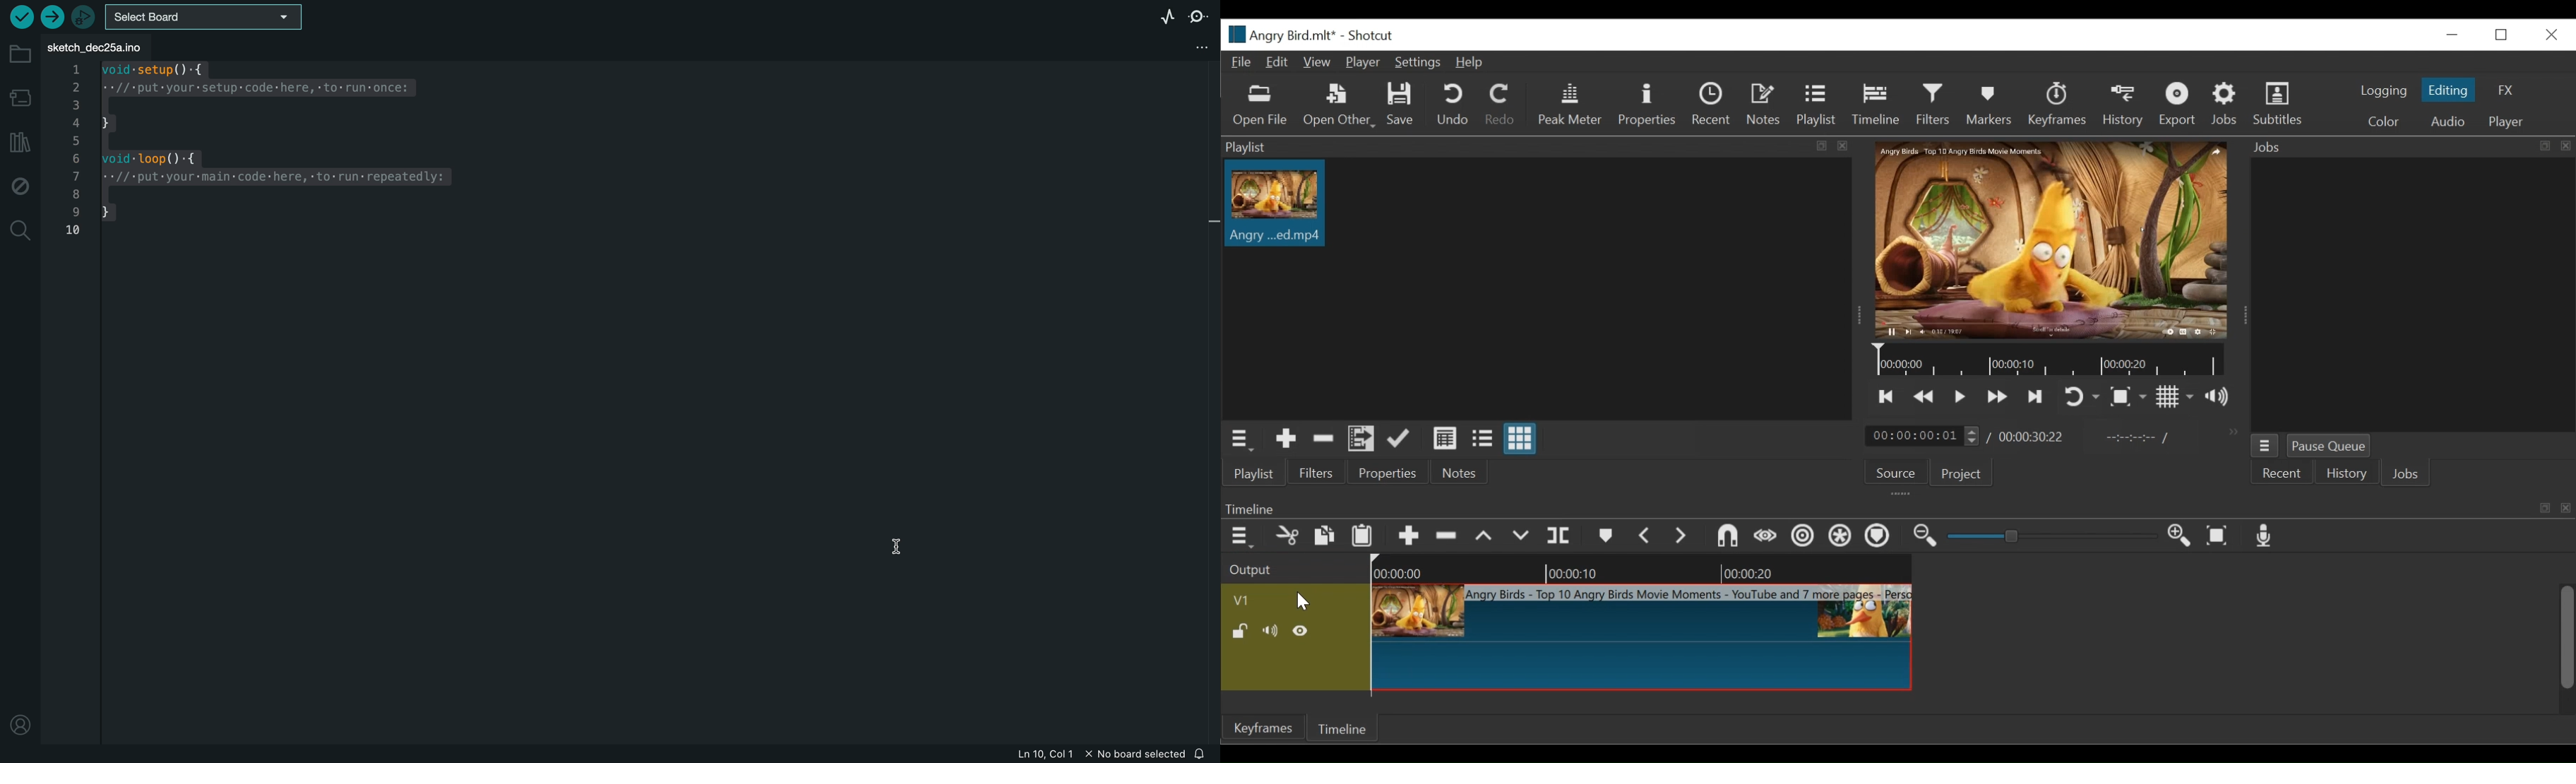 This screenshot has width=2576, height=784. I want to click on FX, so click(2506, 90).